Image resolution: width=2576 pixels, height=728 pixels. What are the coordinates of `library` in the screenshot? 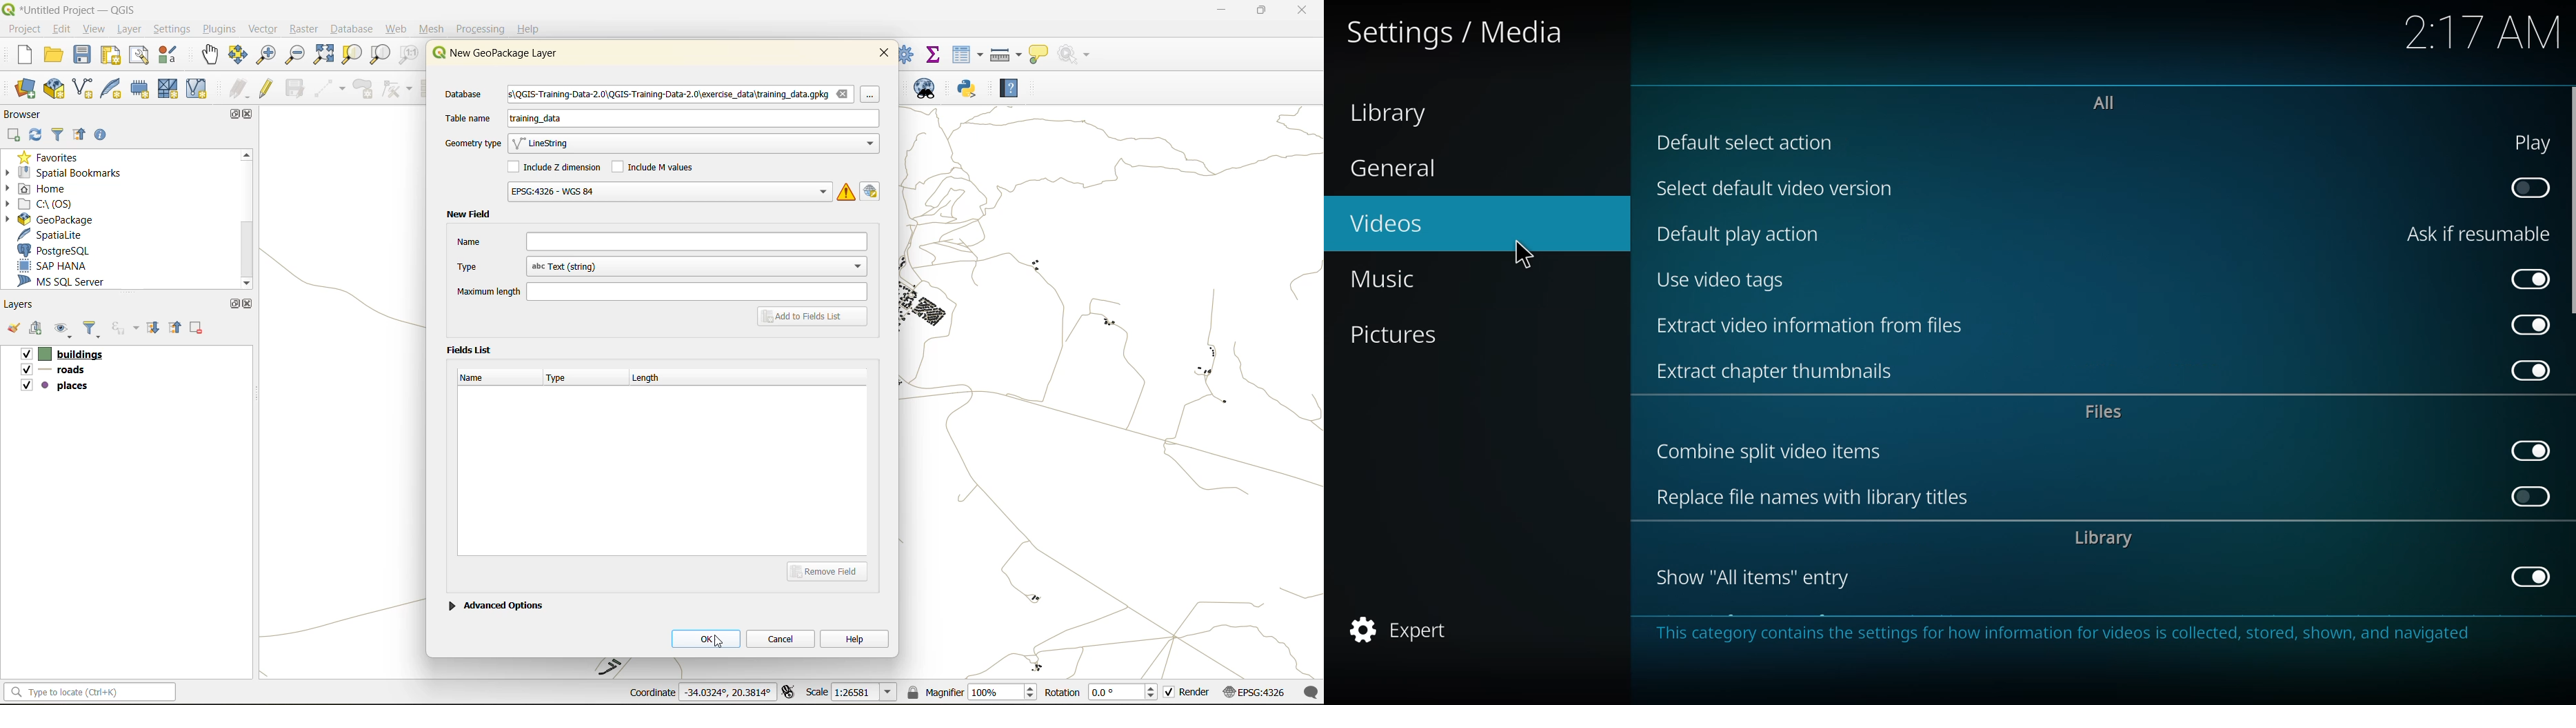 It's located at (1395, 112).